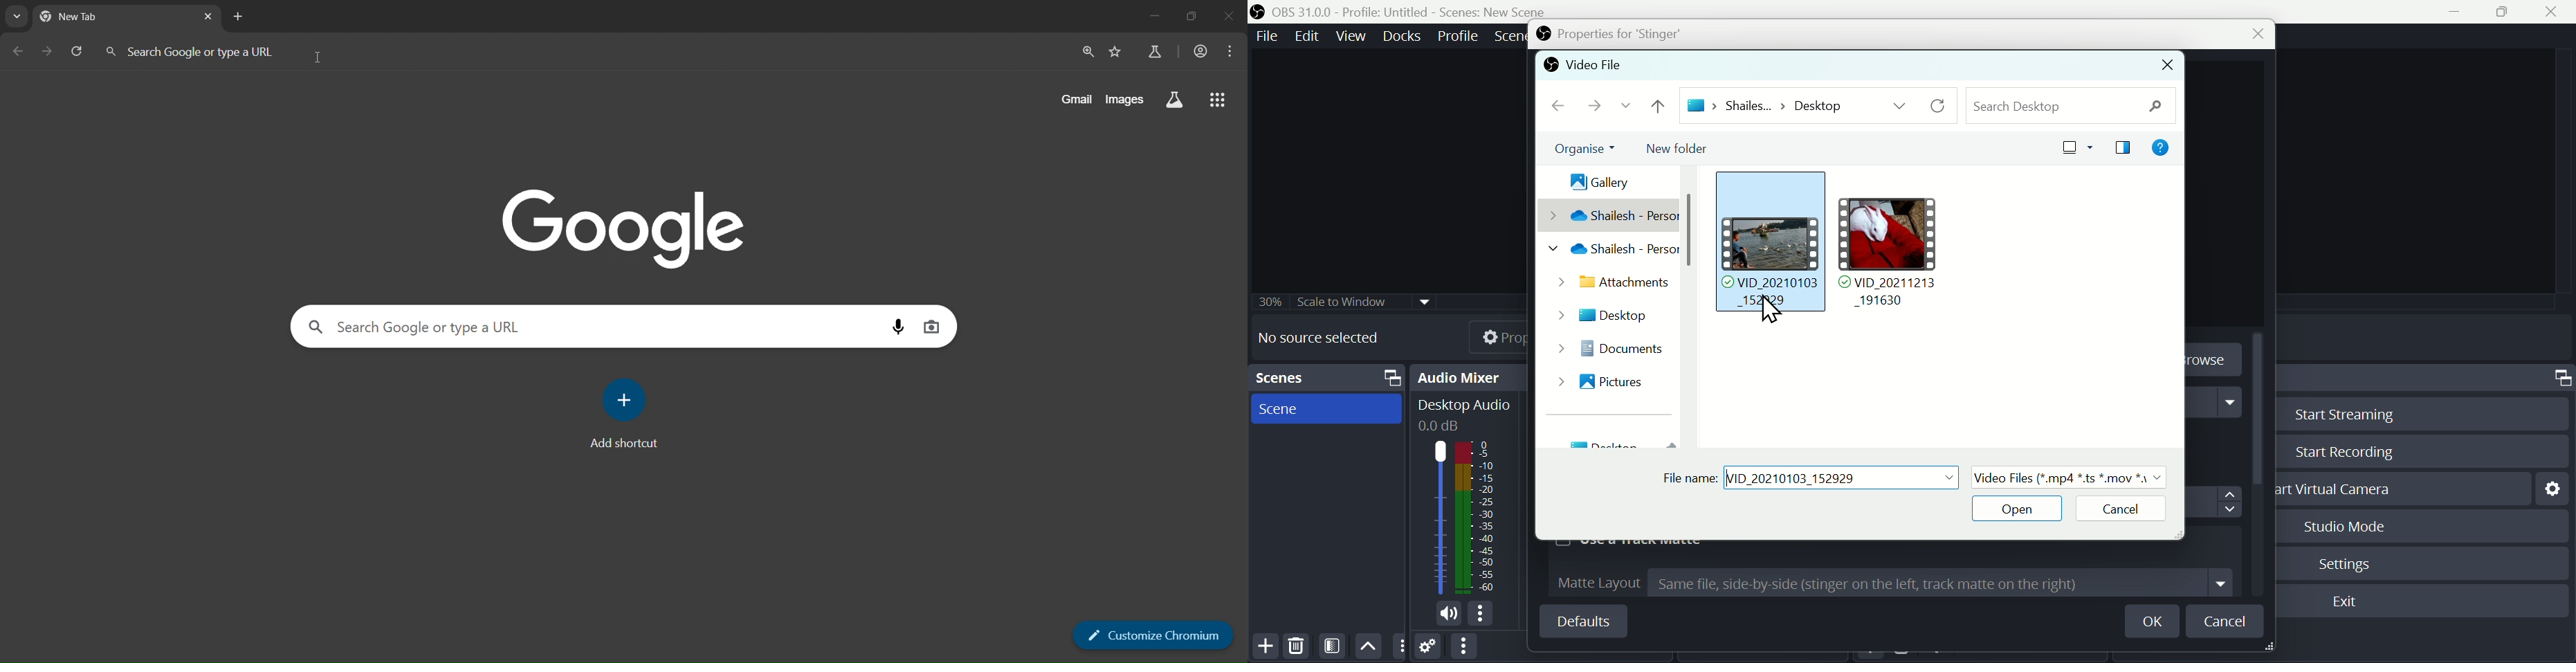 This screenshot has width=2576, height=672. Describe the element at coordinates (2018, 510) in the screenshot. I see `open` at that location.